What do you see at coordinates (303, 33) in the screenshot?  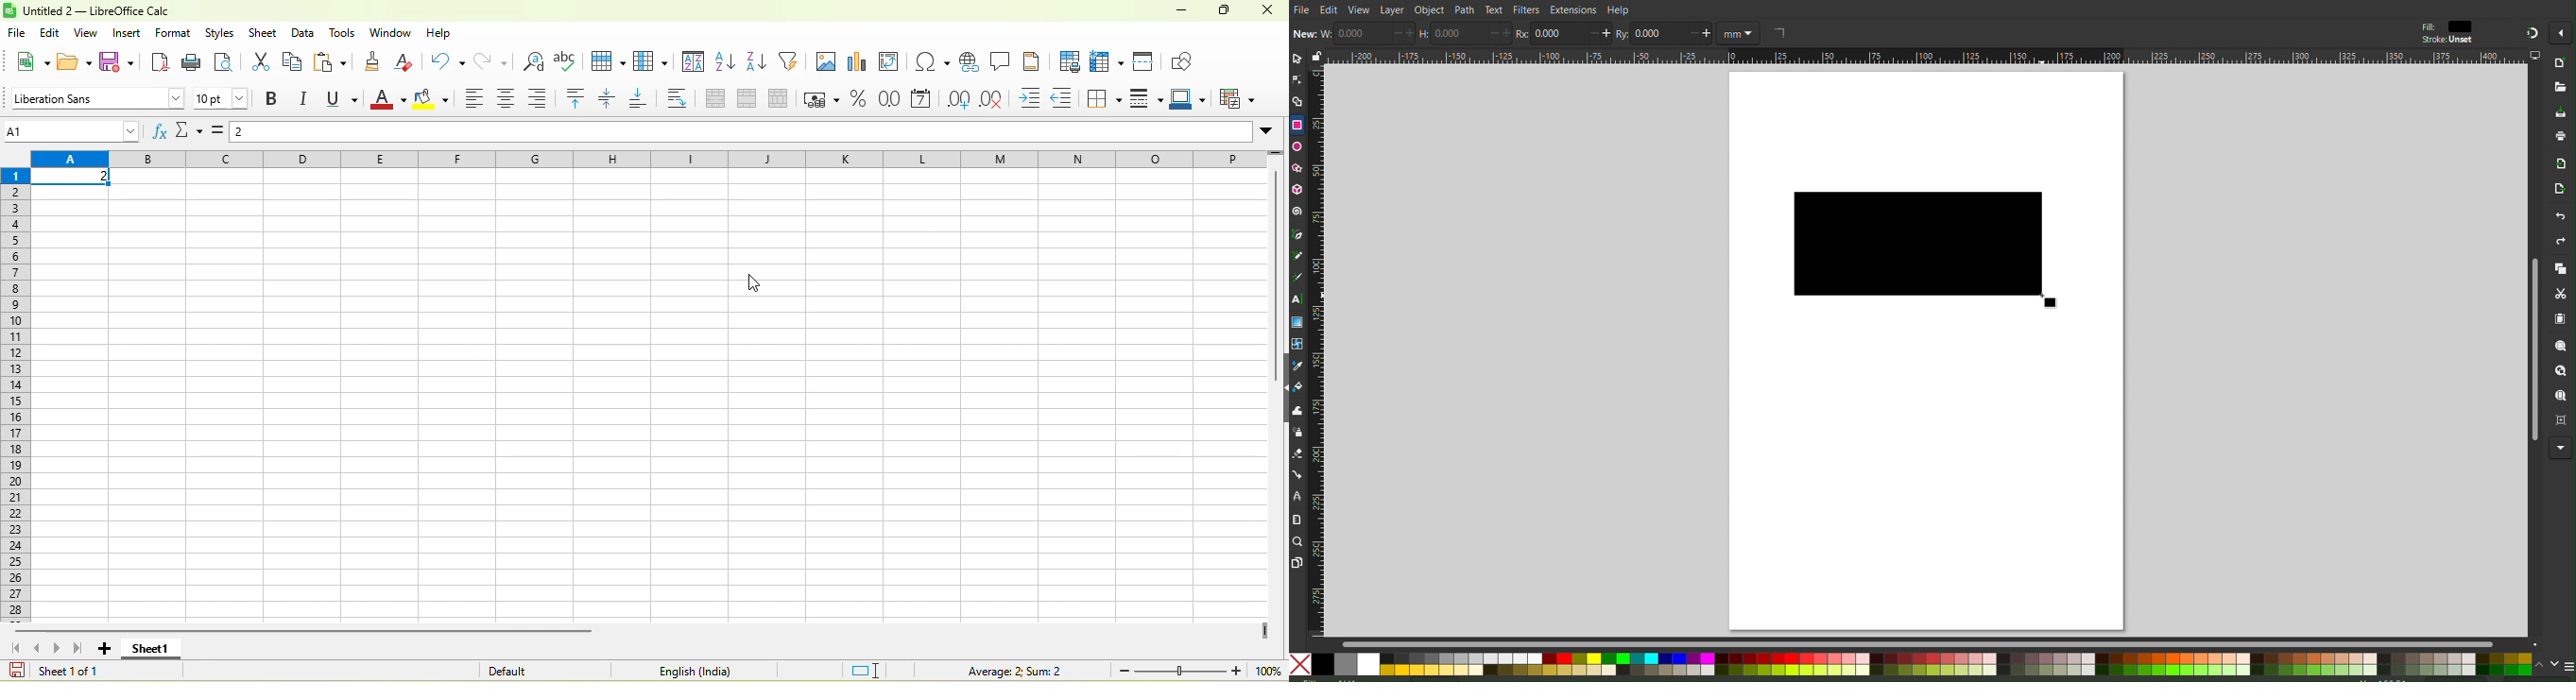 I see `data` at bounding box center [303, 33].